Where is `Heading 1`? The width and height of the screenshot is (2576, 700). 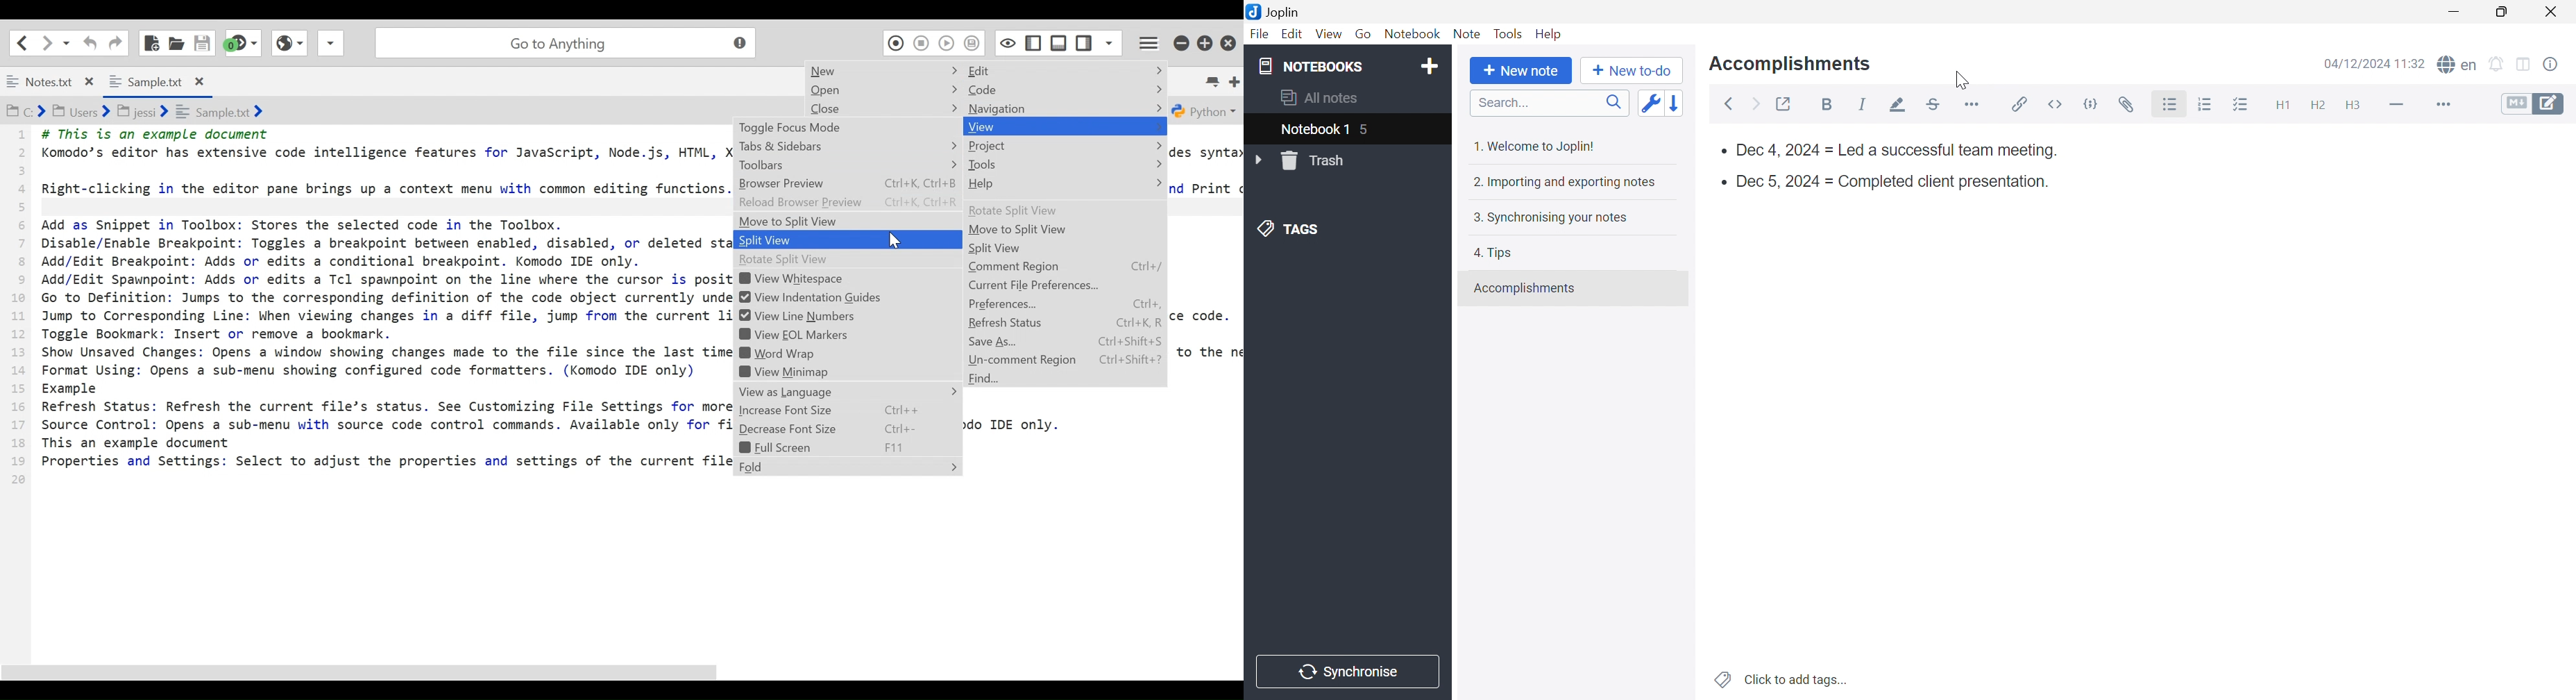
Heading 1 is located at coordinates (2284, 106).